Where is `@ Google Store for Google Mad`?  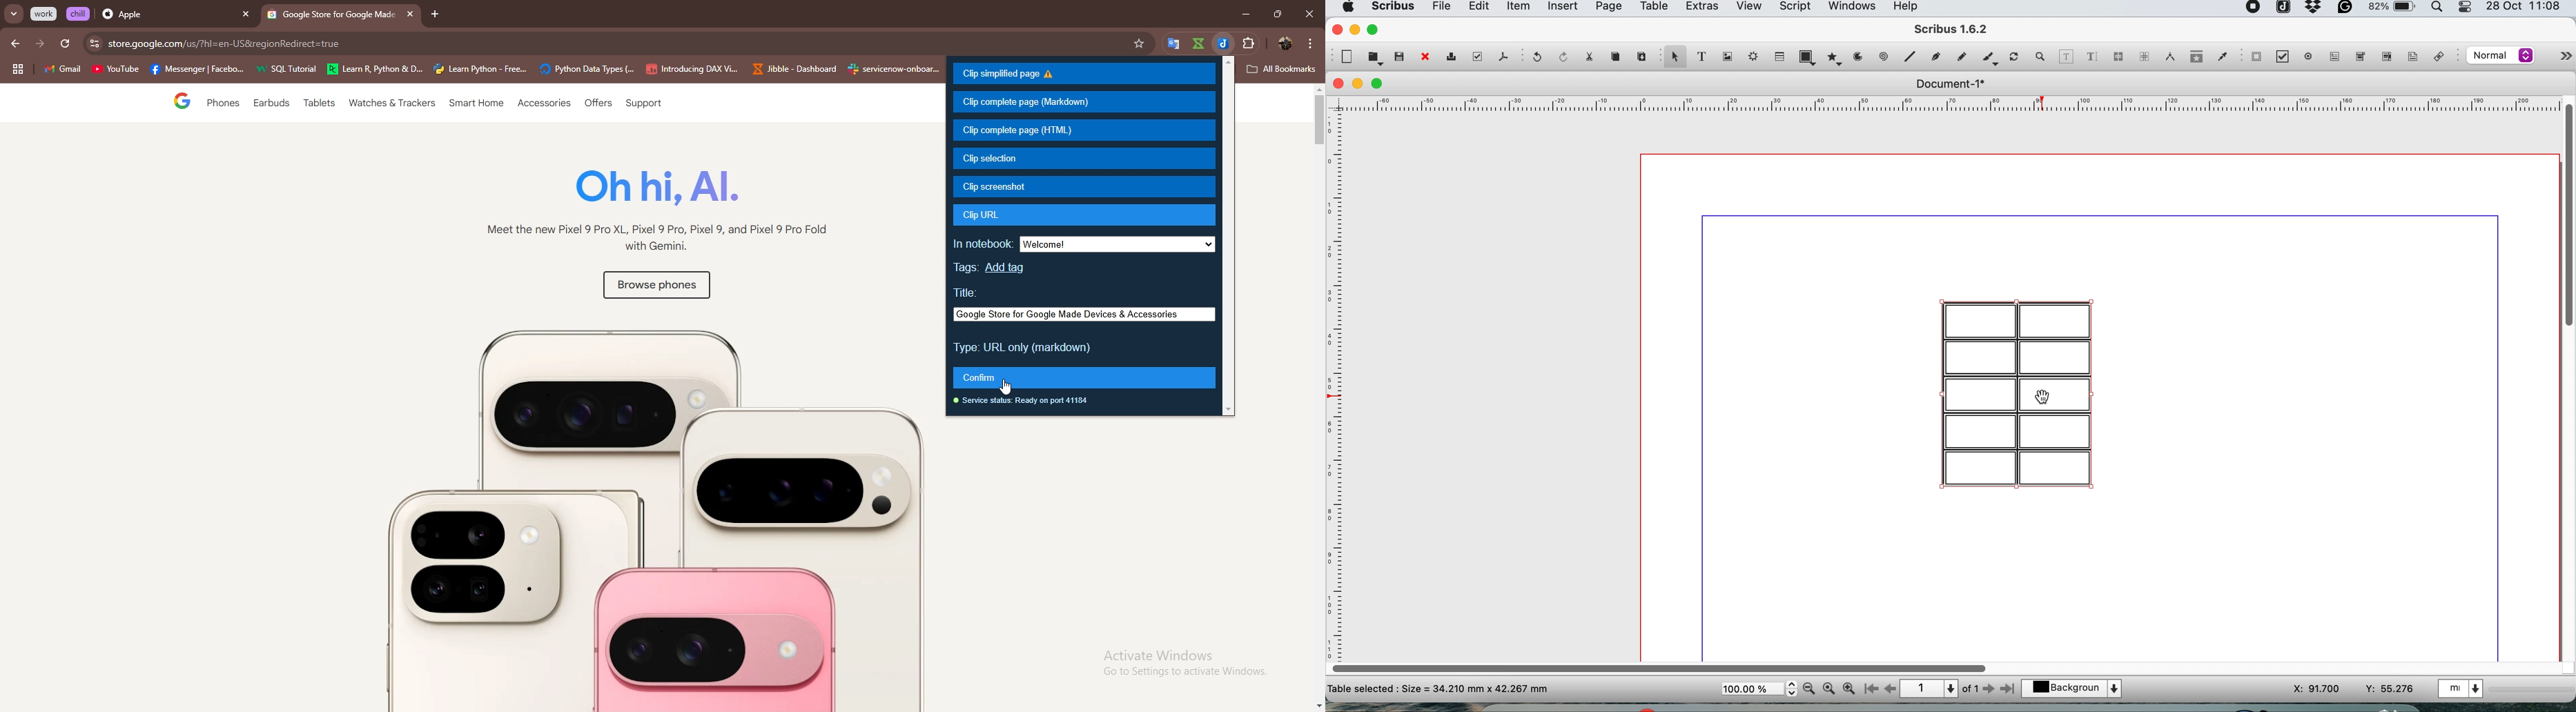 @ Google Store for Google Mad is located at coordinates (331, 17).